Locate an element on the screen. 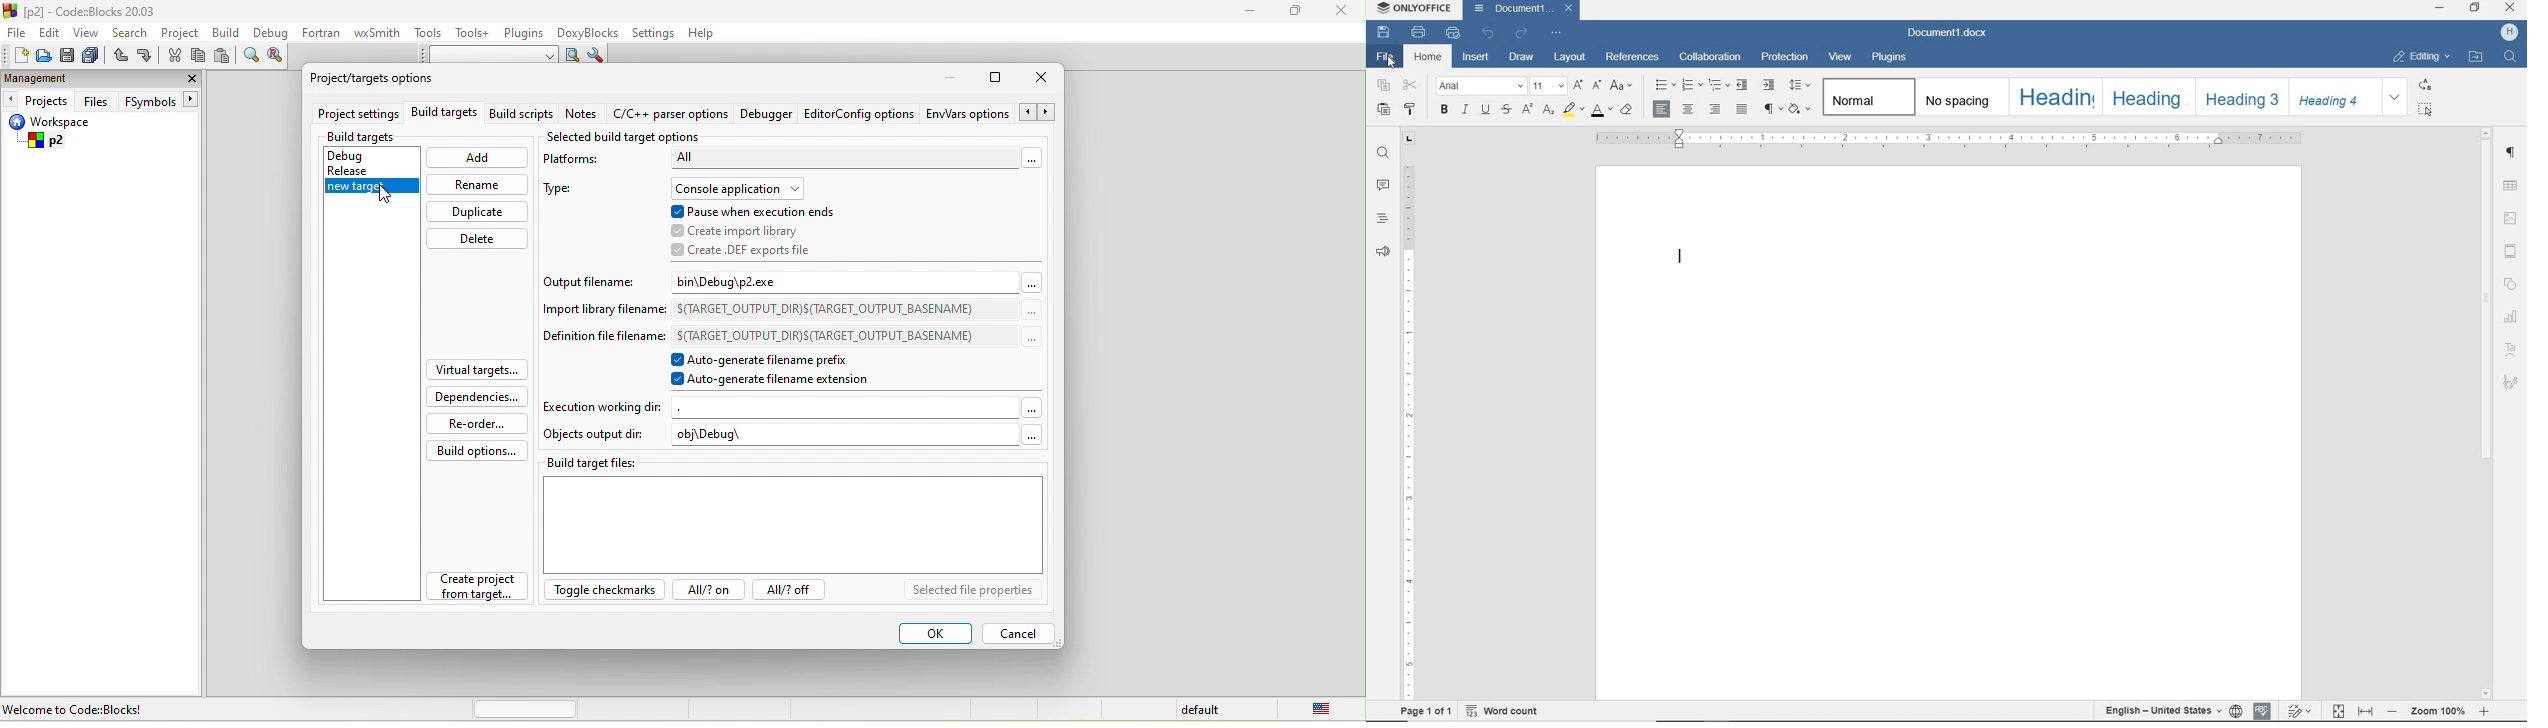 The width and height of the screenshot is (2548, 728). default is located at coordinates (1203, 710).